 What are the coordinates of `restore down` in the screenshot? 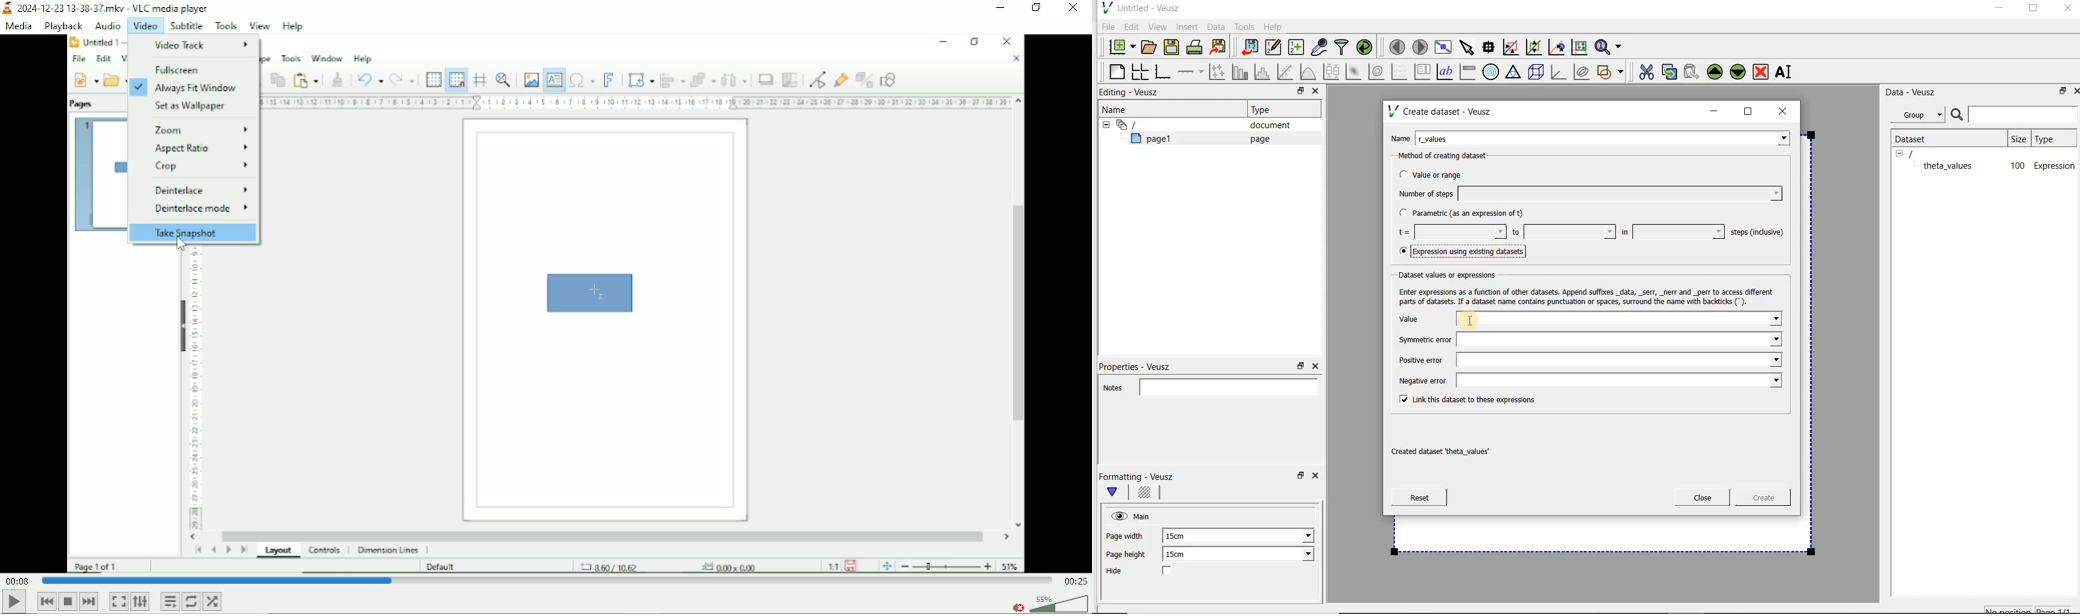 It's located at (2059, 93).